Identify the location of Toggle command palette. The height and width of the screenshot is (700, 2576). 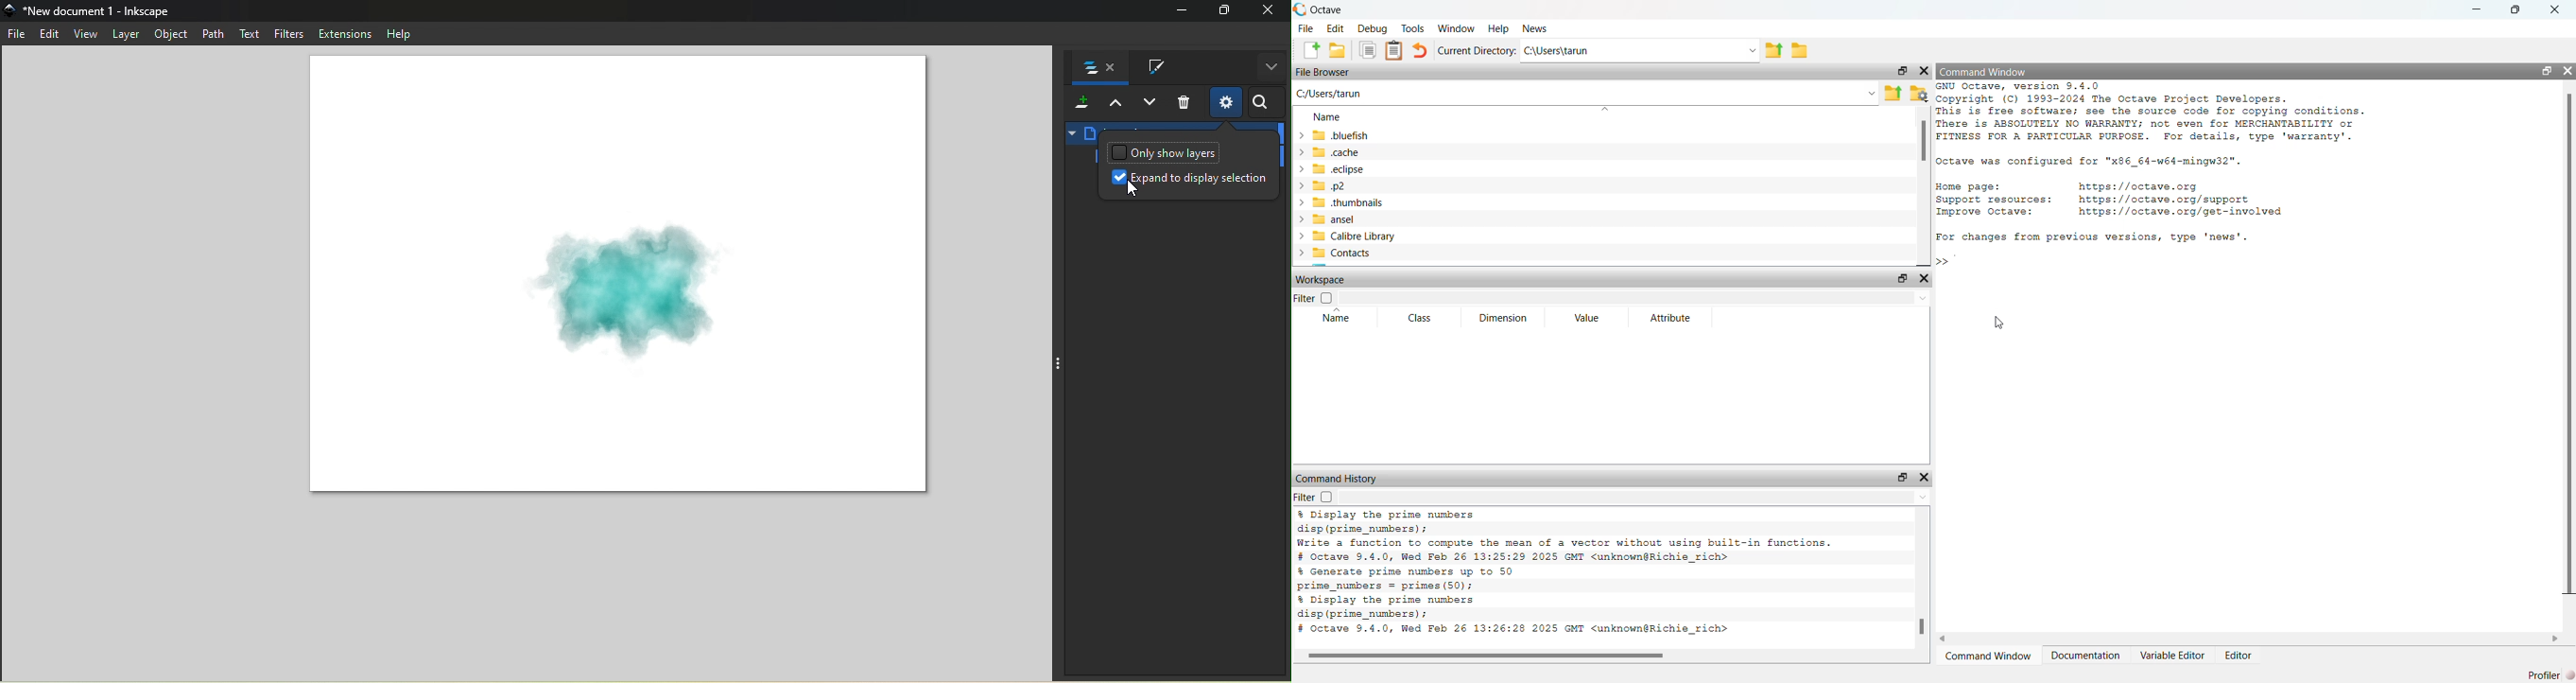
(1057, 364).